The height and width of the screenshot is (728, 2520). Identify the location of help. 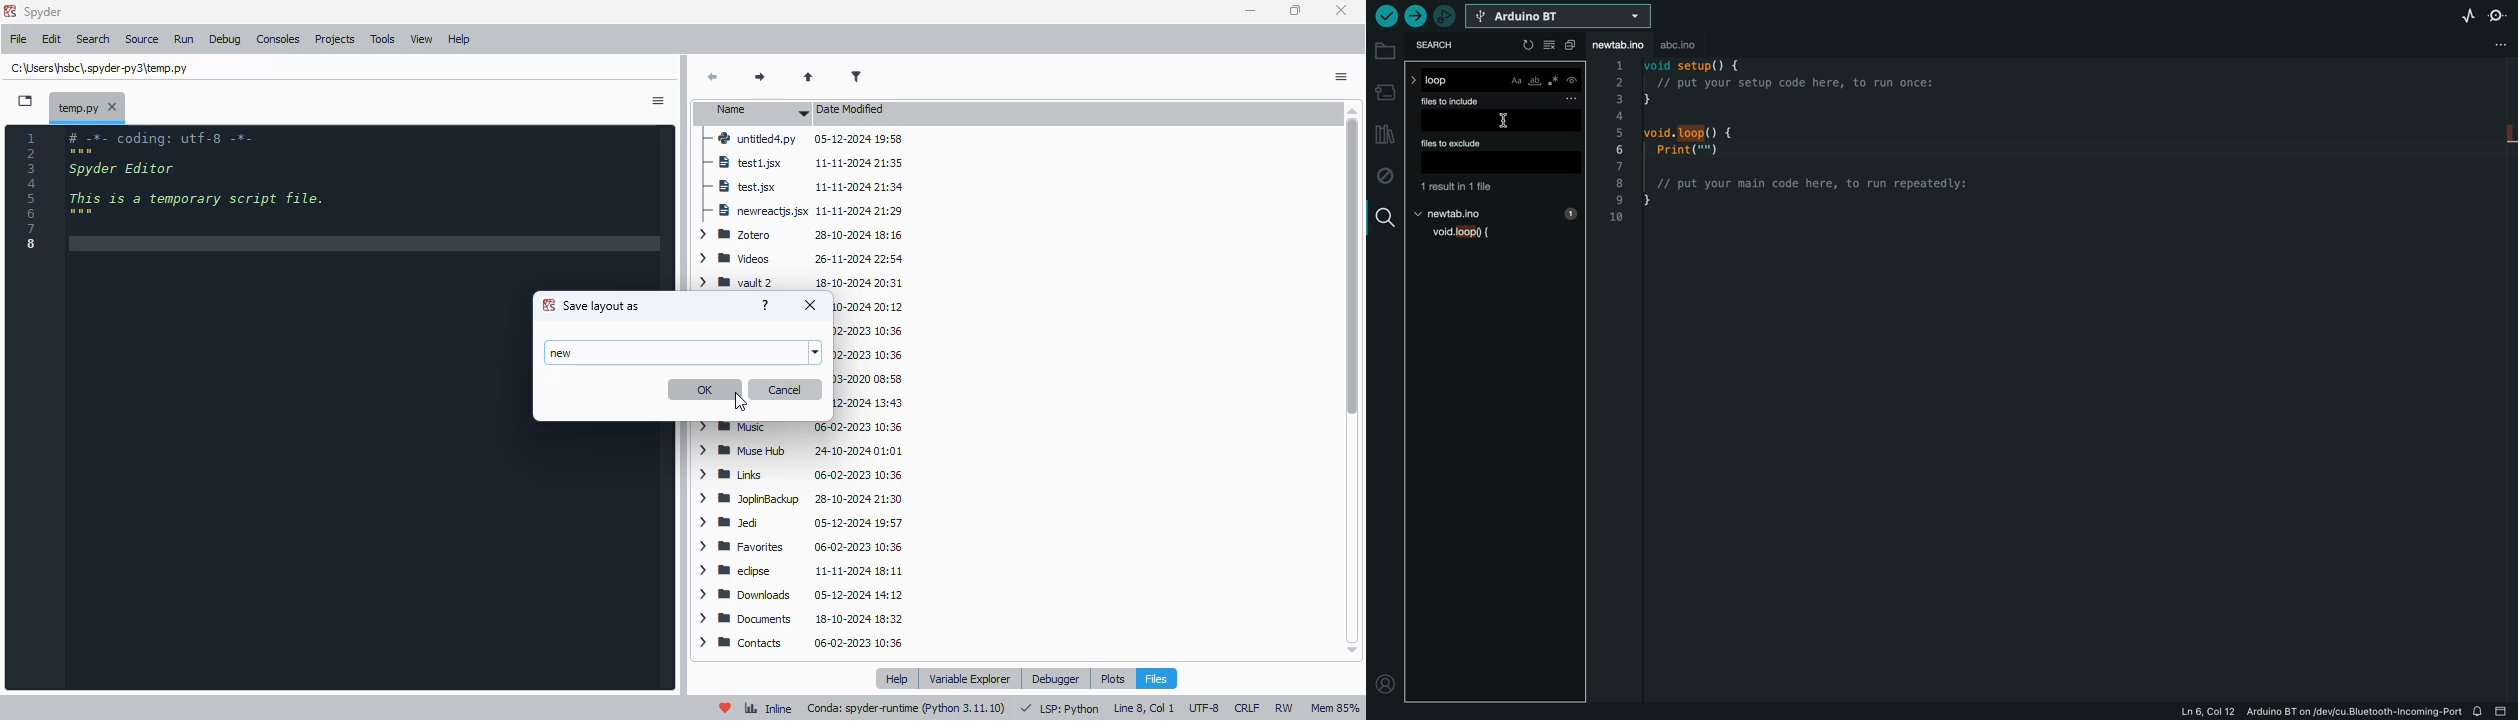
(767, 304).